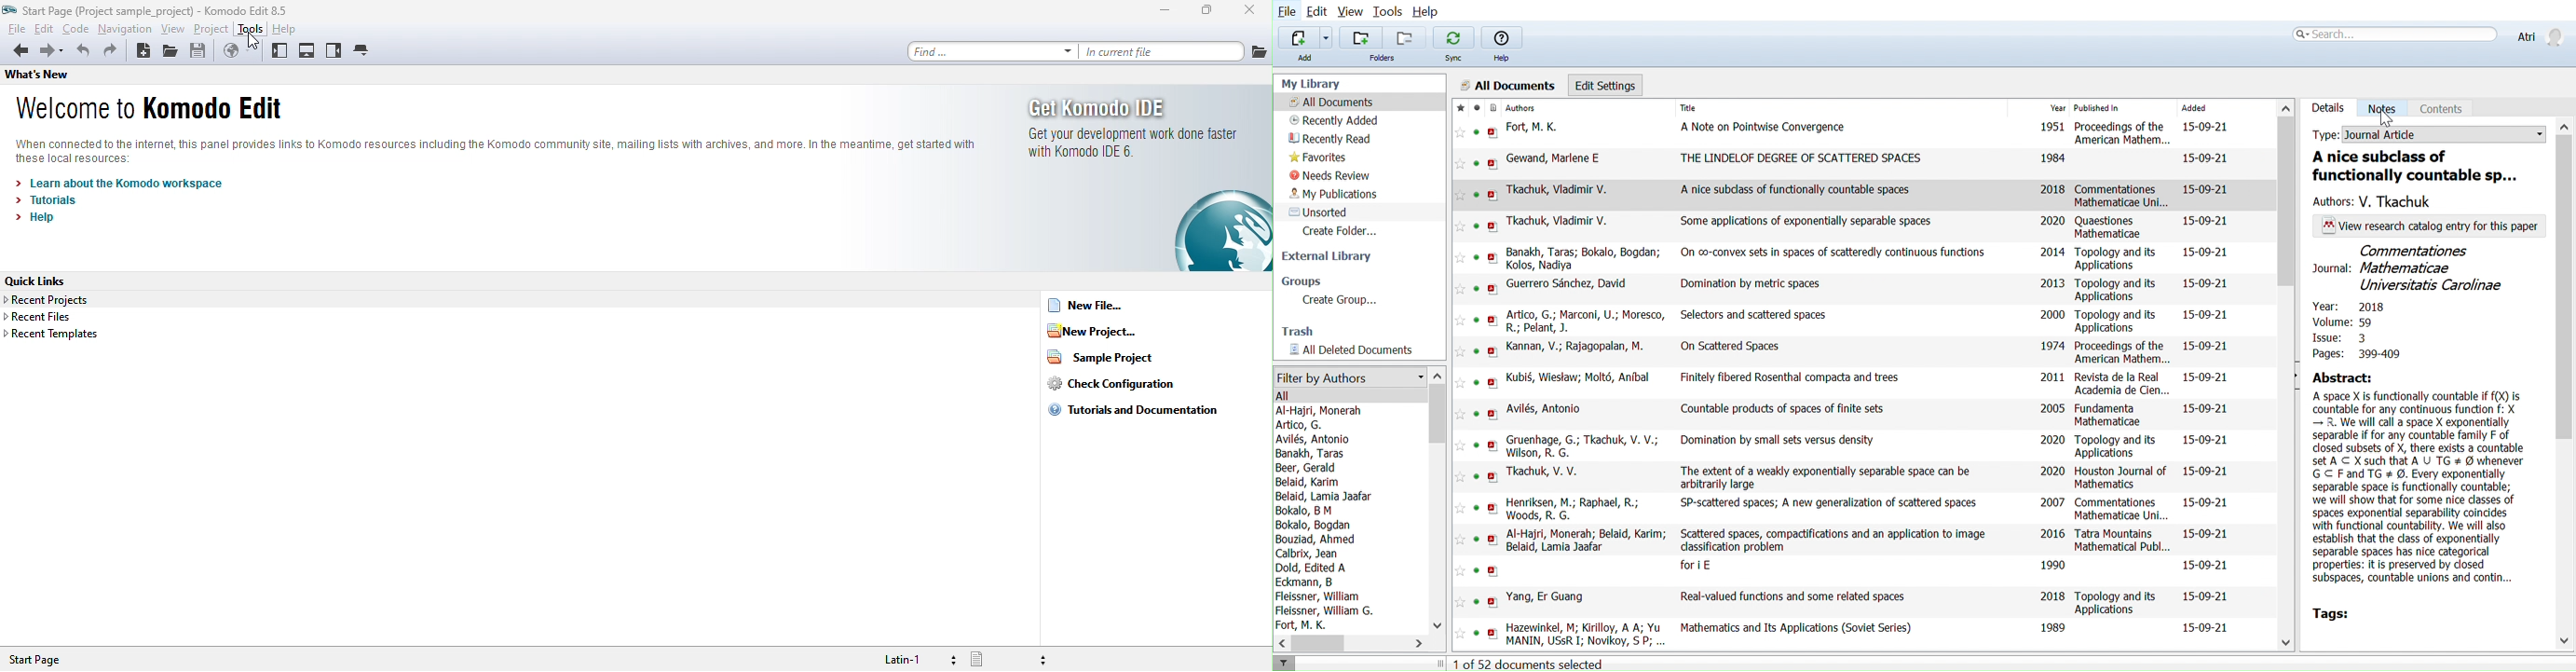 The width and height of the screenshot is (2576, 672). What do you see at coordinates (2285, 200) in the screenshot?
I see `Vertical scrollbar for all files` at bounding box center [2285, 200].